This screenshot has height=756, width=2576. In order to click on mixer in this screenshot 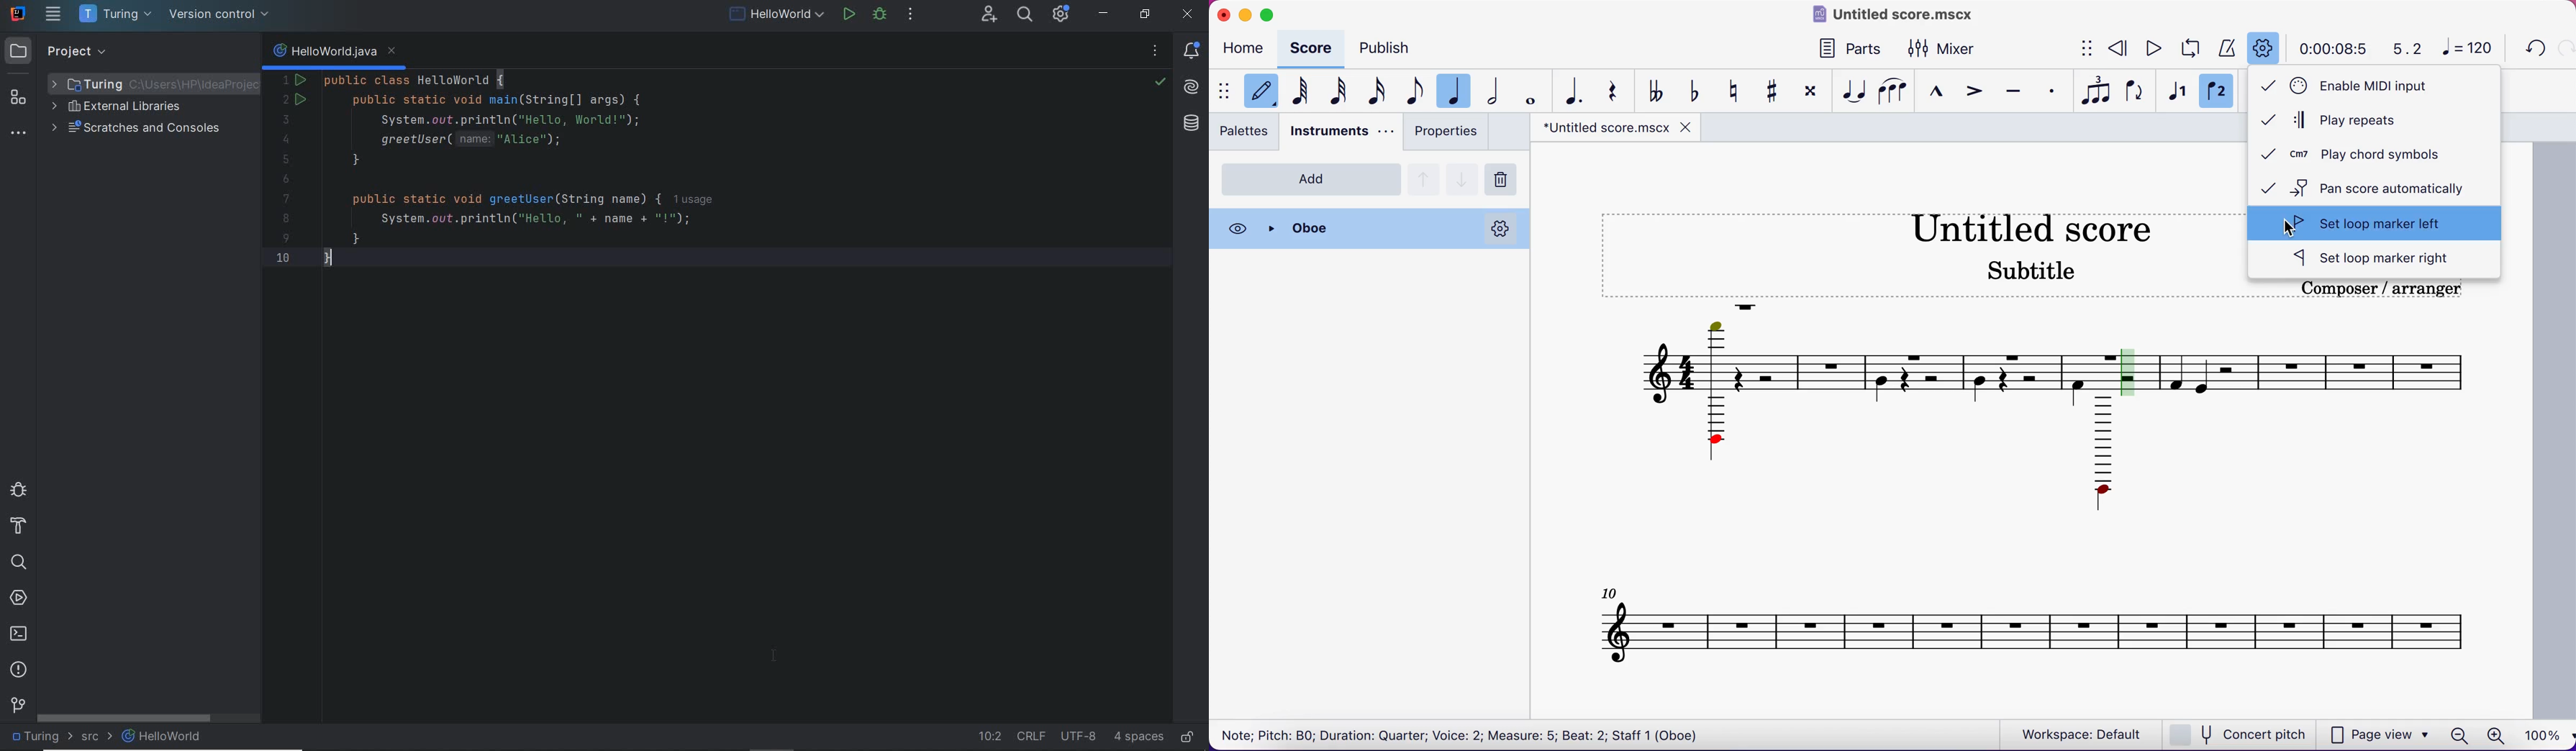, I will do `click(1954, 47)`.